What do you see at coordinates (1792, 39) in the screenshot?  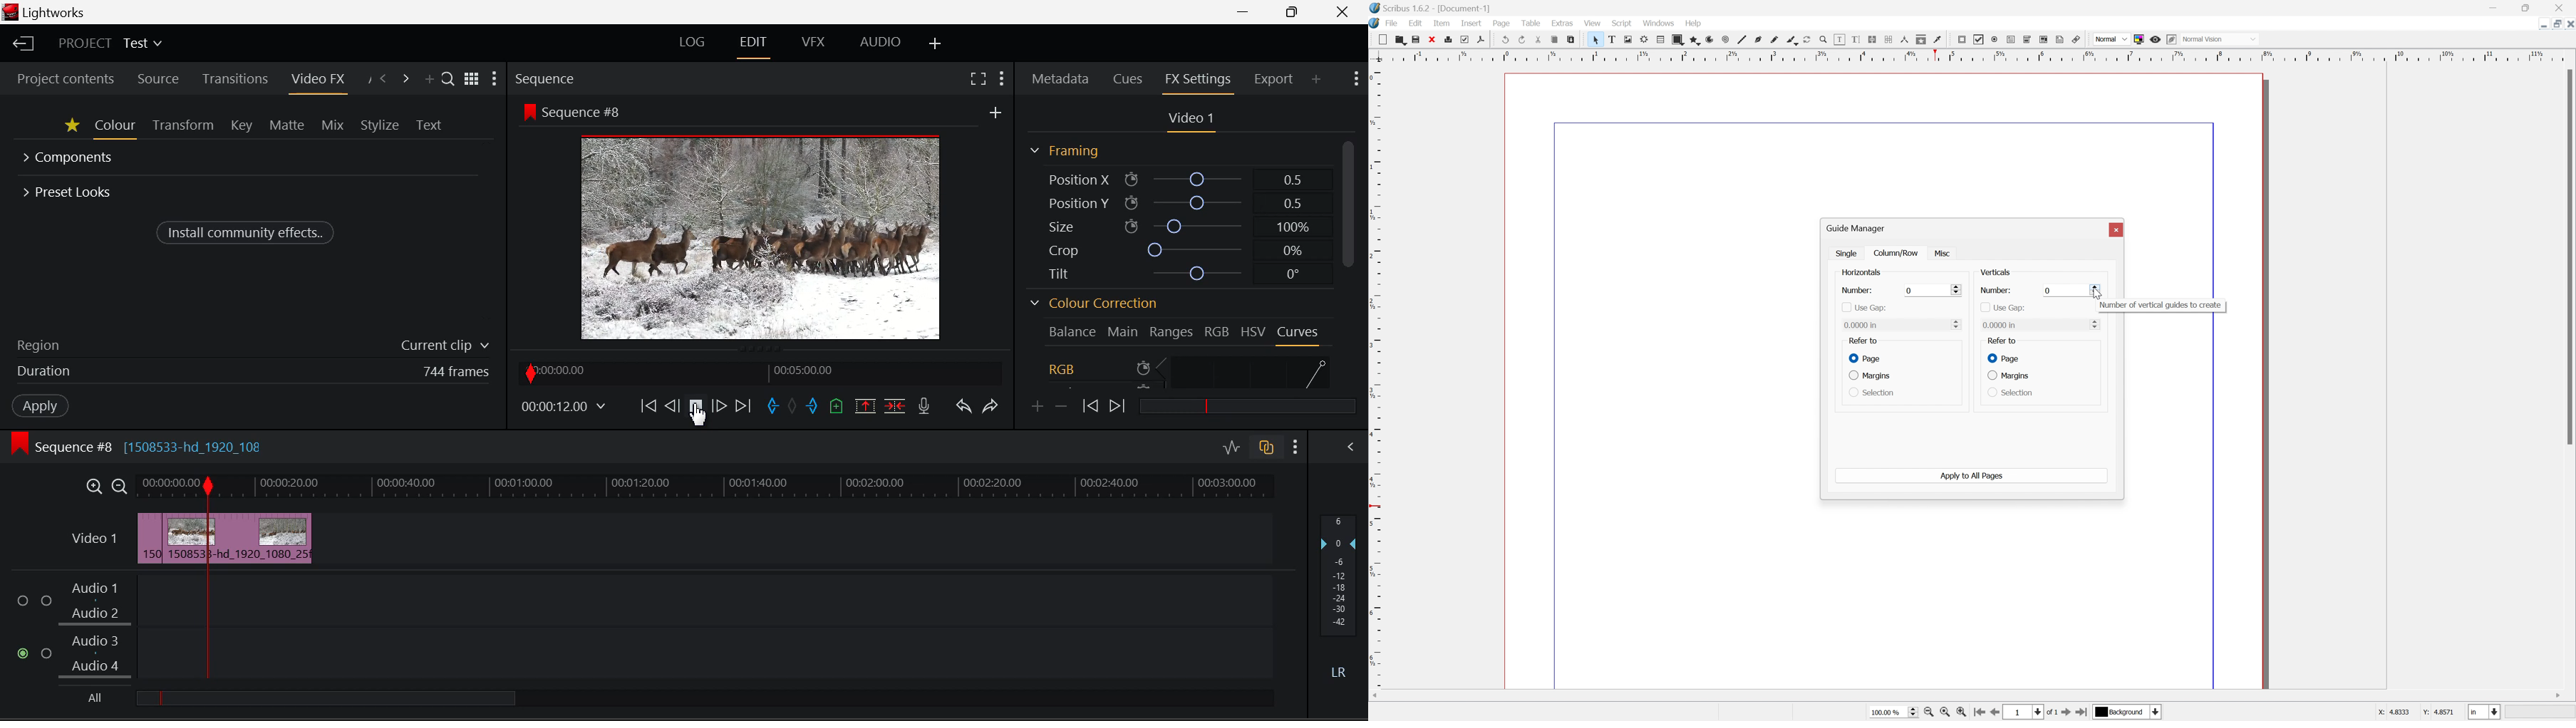 I see `calligraphic line` at bounding box center [1792, 39].